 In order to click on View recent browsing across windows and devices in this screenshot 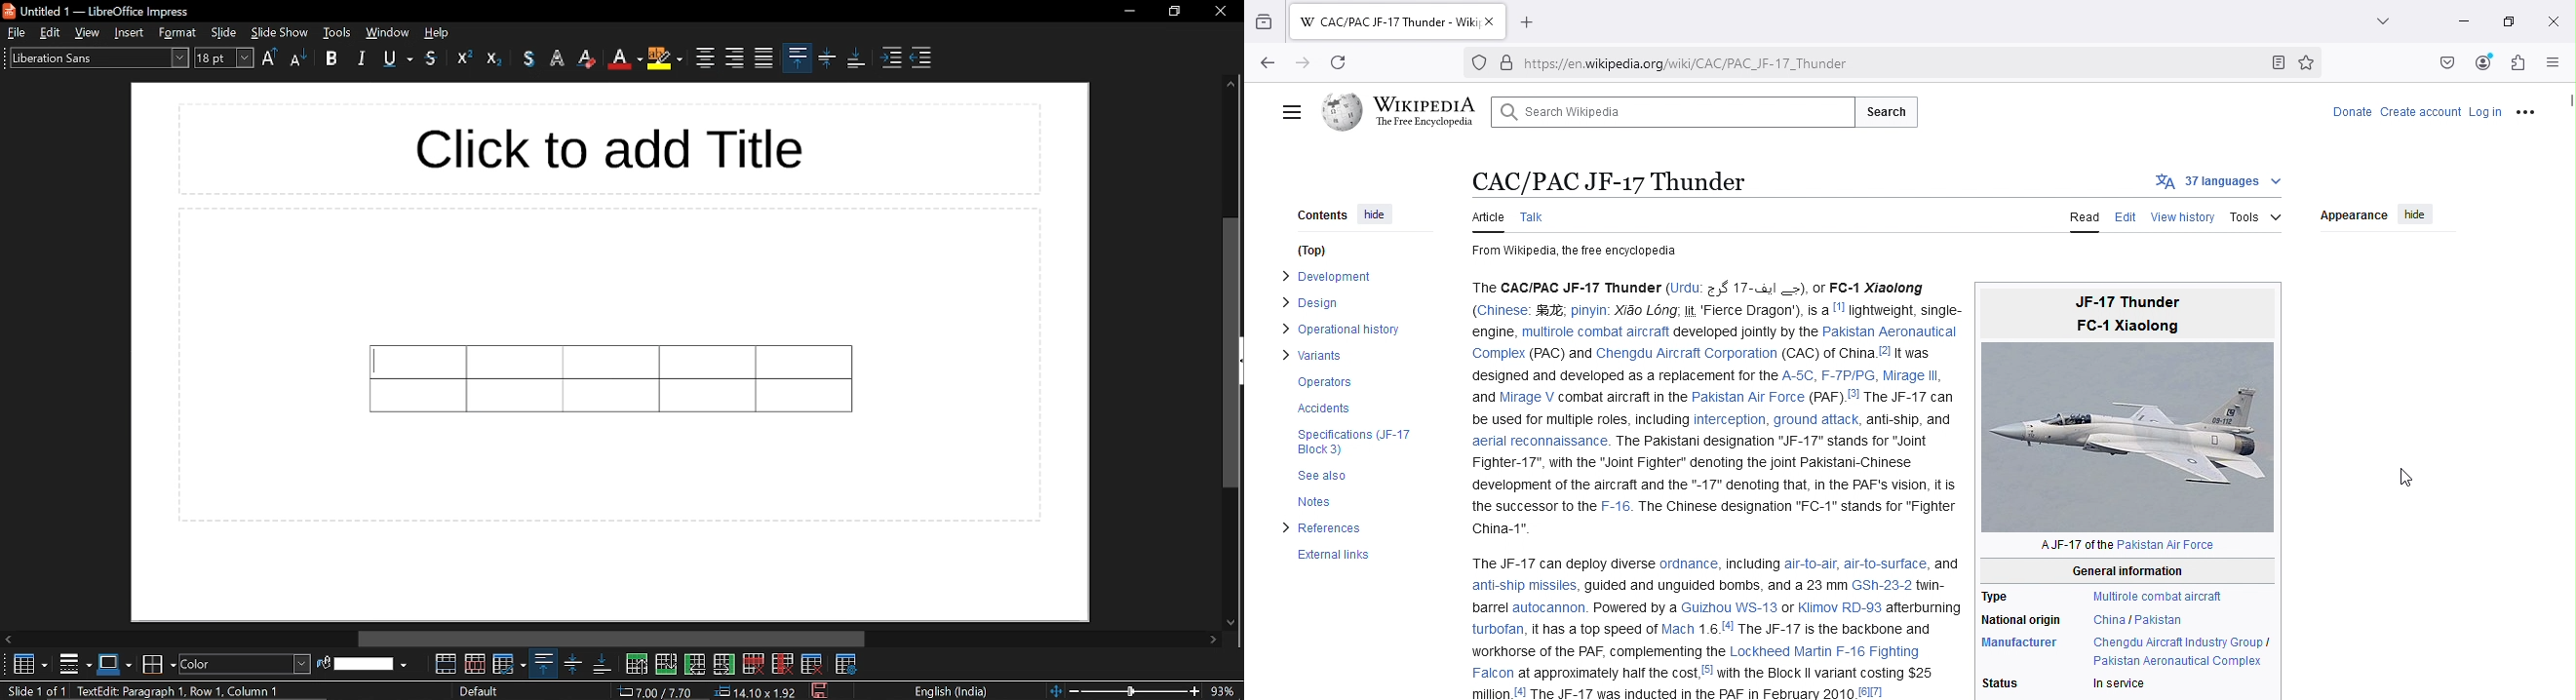, I will do `click(1267, 21)`.